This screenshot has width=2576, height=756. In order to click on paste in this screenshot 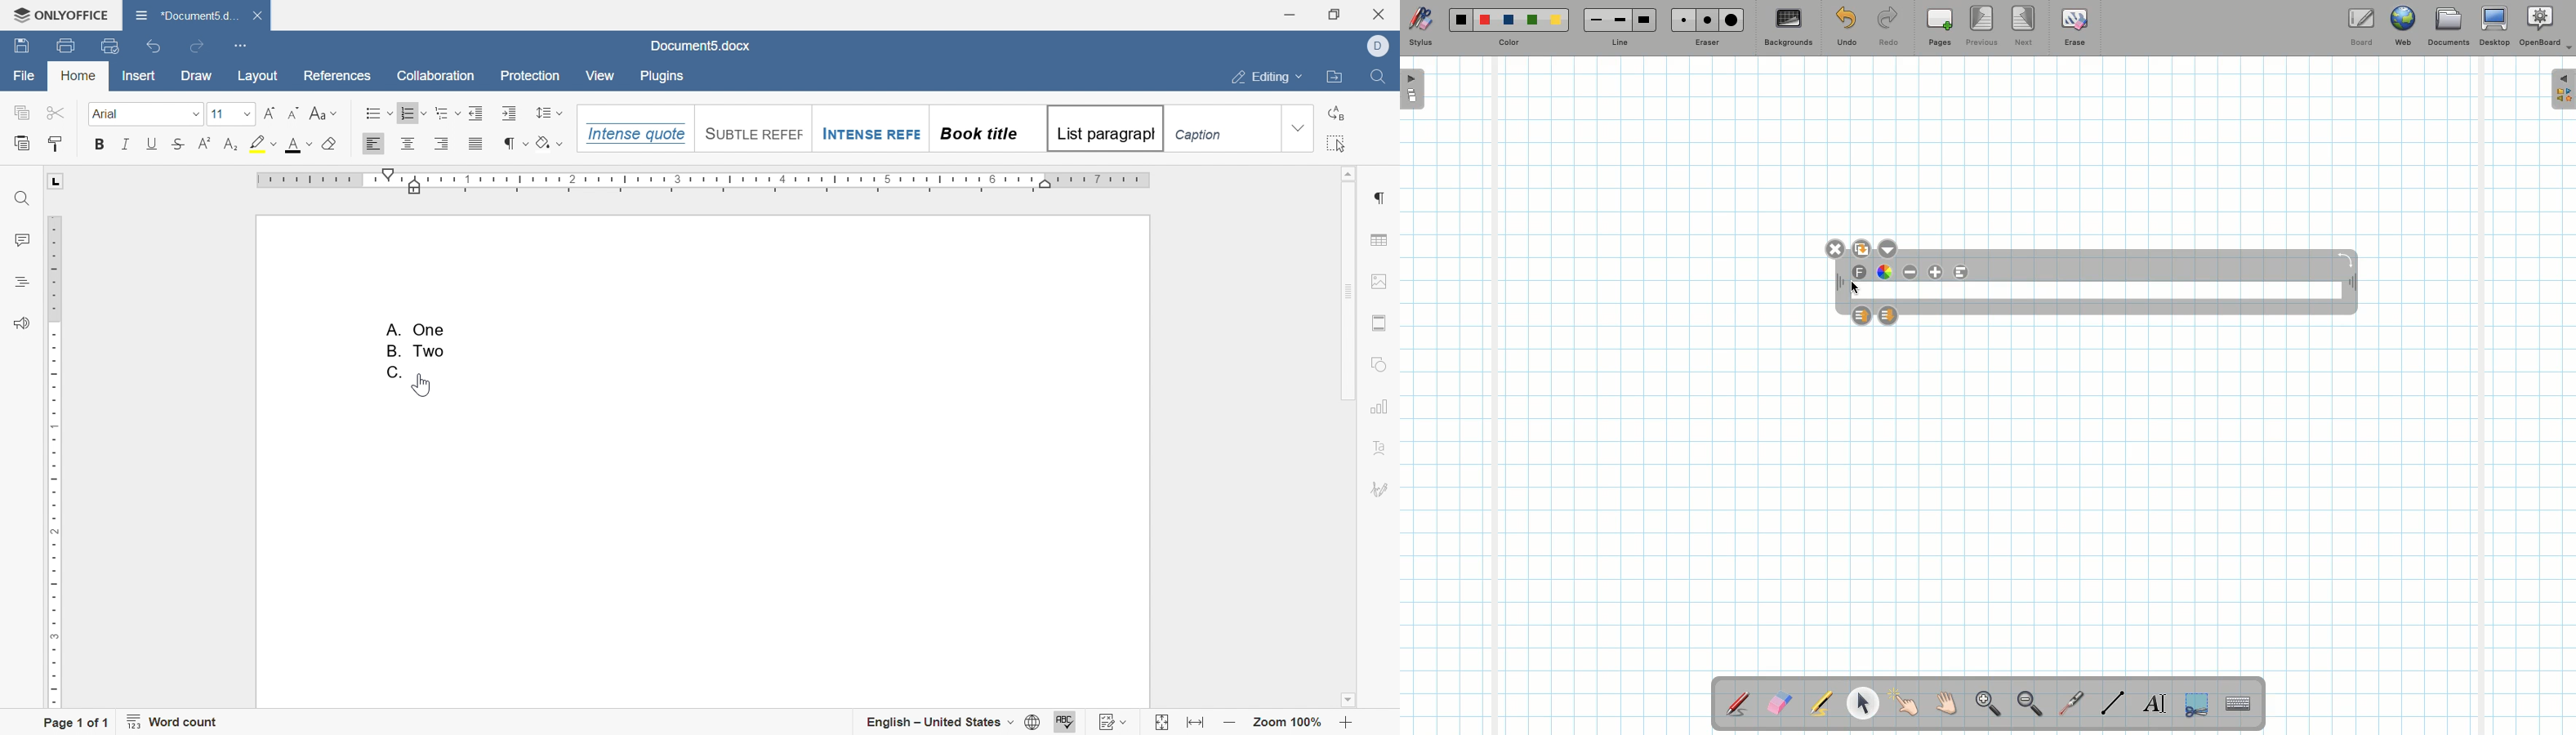, I will do `click(21, 141)`.